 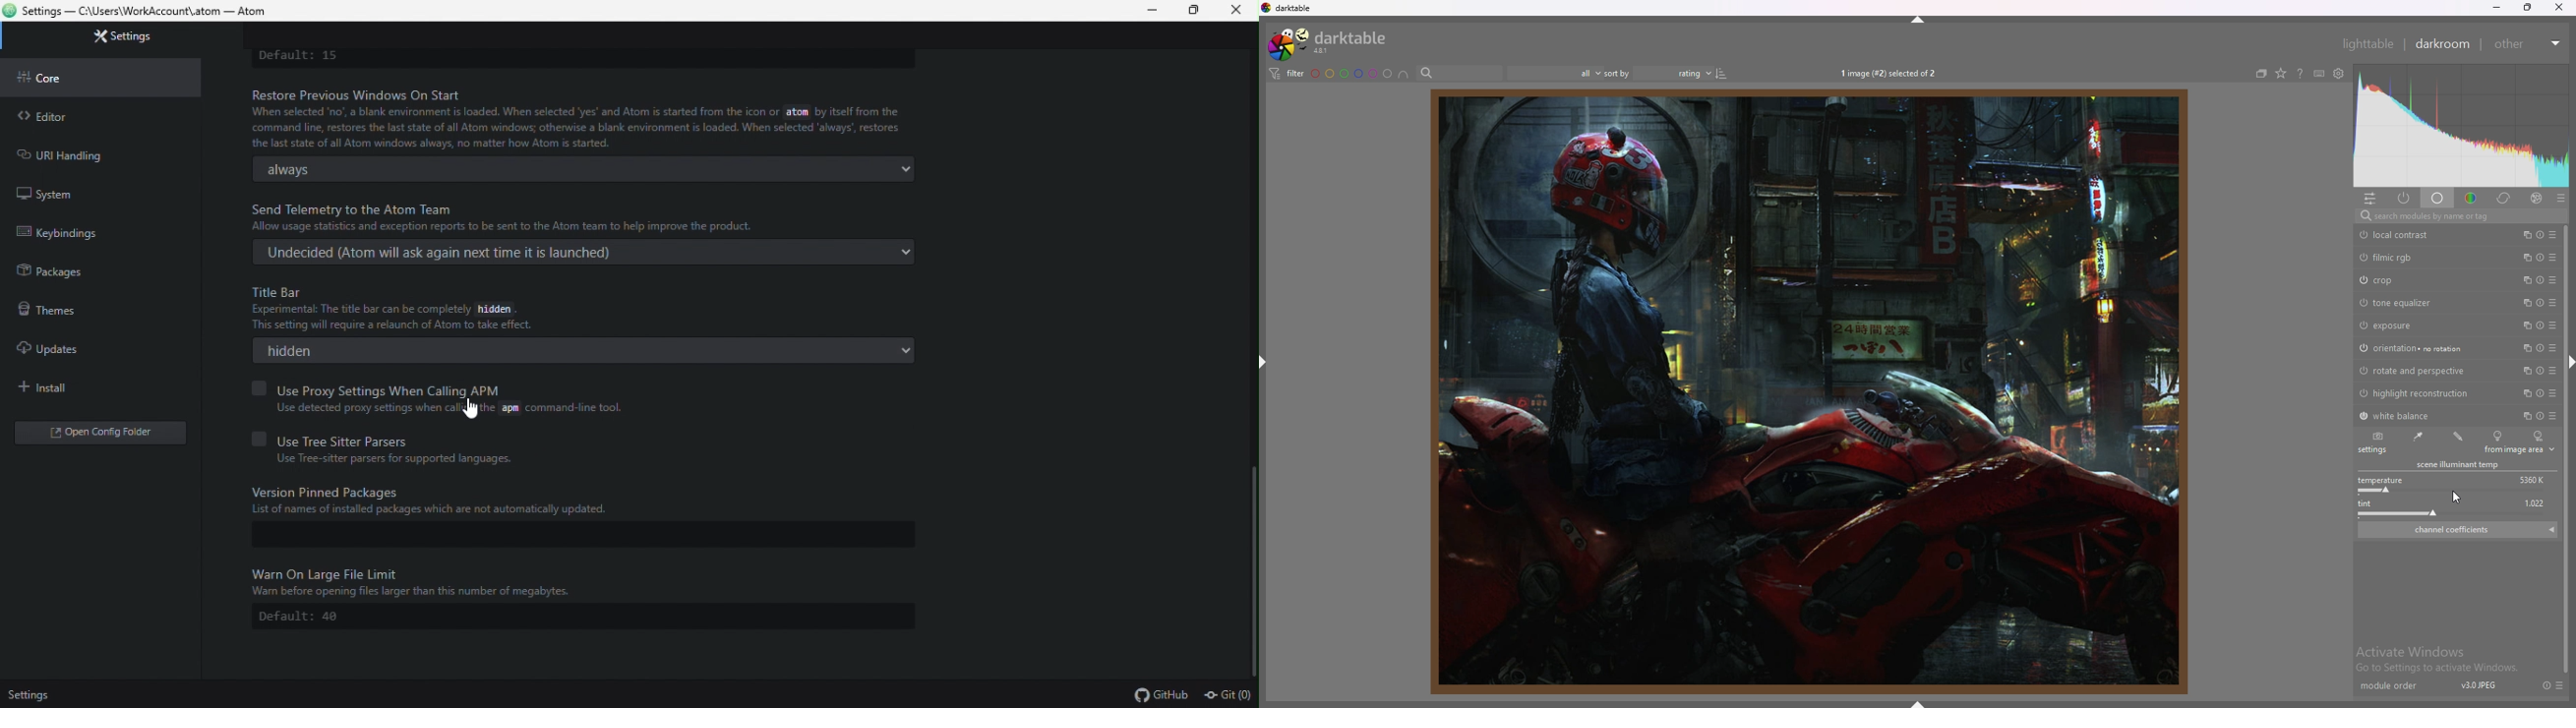 I want to click on reset, so click(x=2539, y=235).